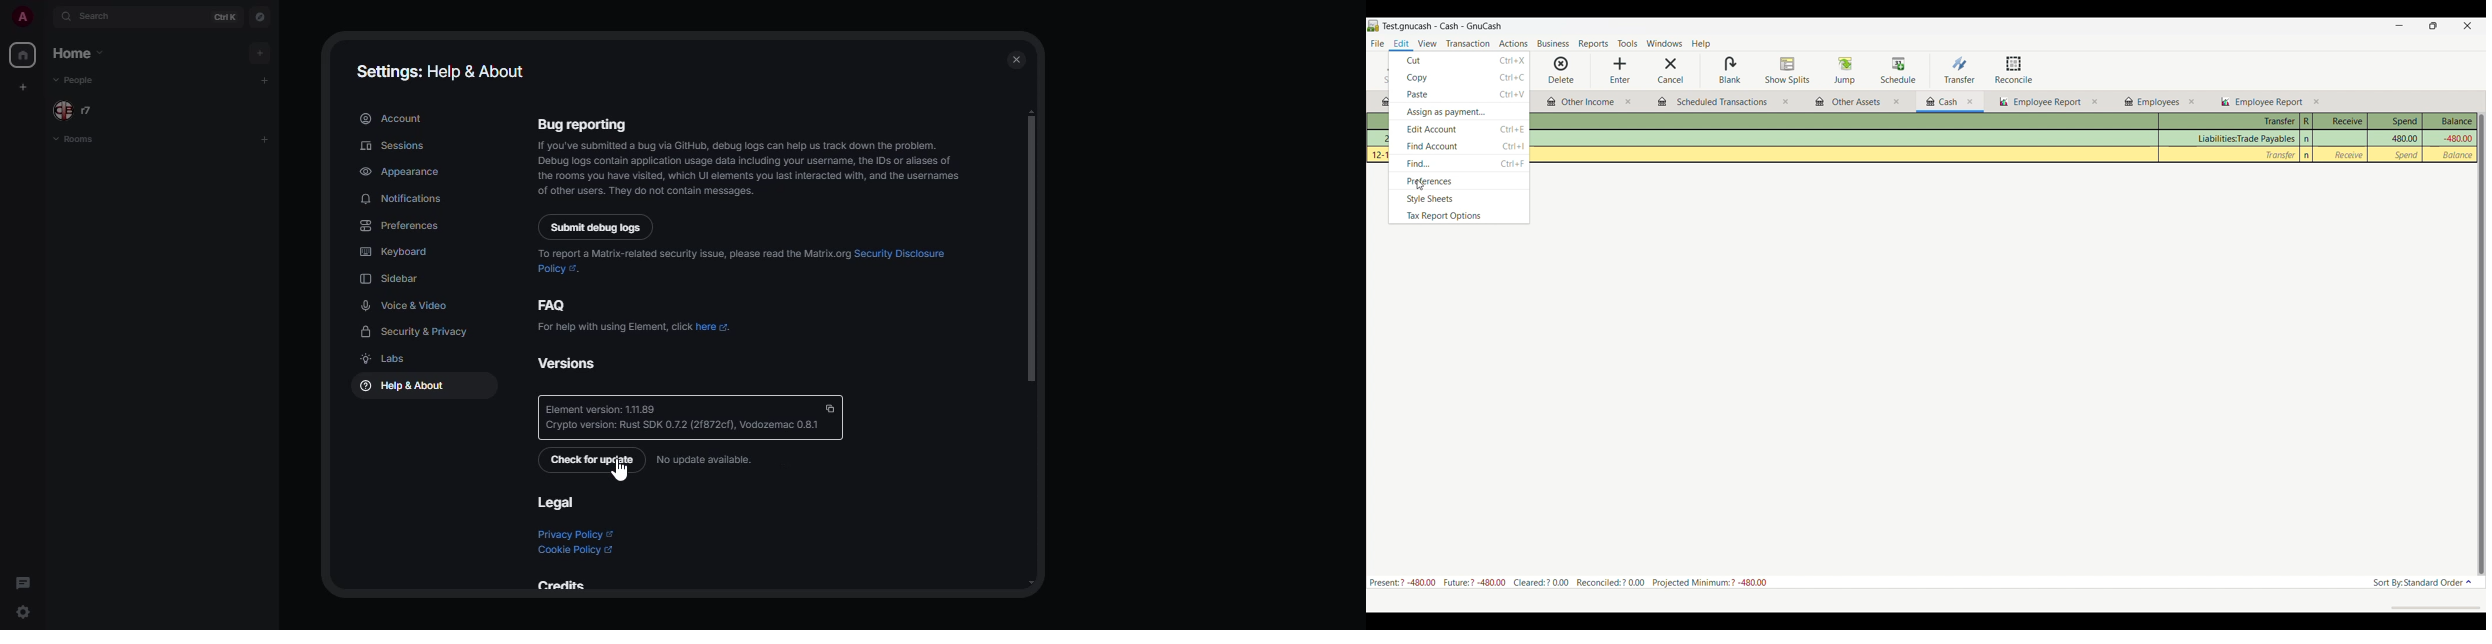 The width and height of the screenshot is (2492, 644). Describe the element at coordinates (1568, 582) in the screenshot. I see `Budget details` at that location.